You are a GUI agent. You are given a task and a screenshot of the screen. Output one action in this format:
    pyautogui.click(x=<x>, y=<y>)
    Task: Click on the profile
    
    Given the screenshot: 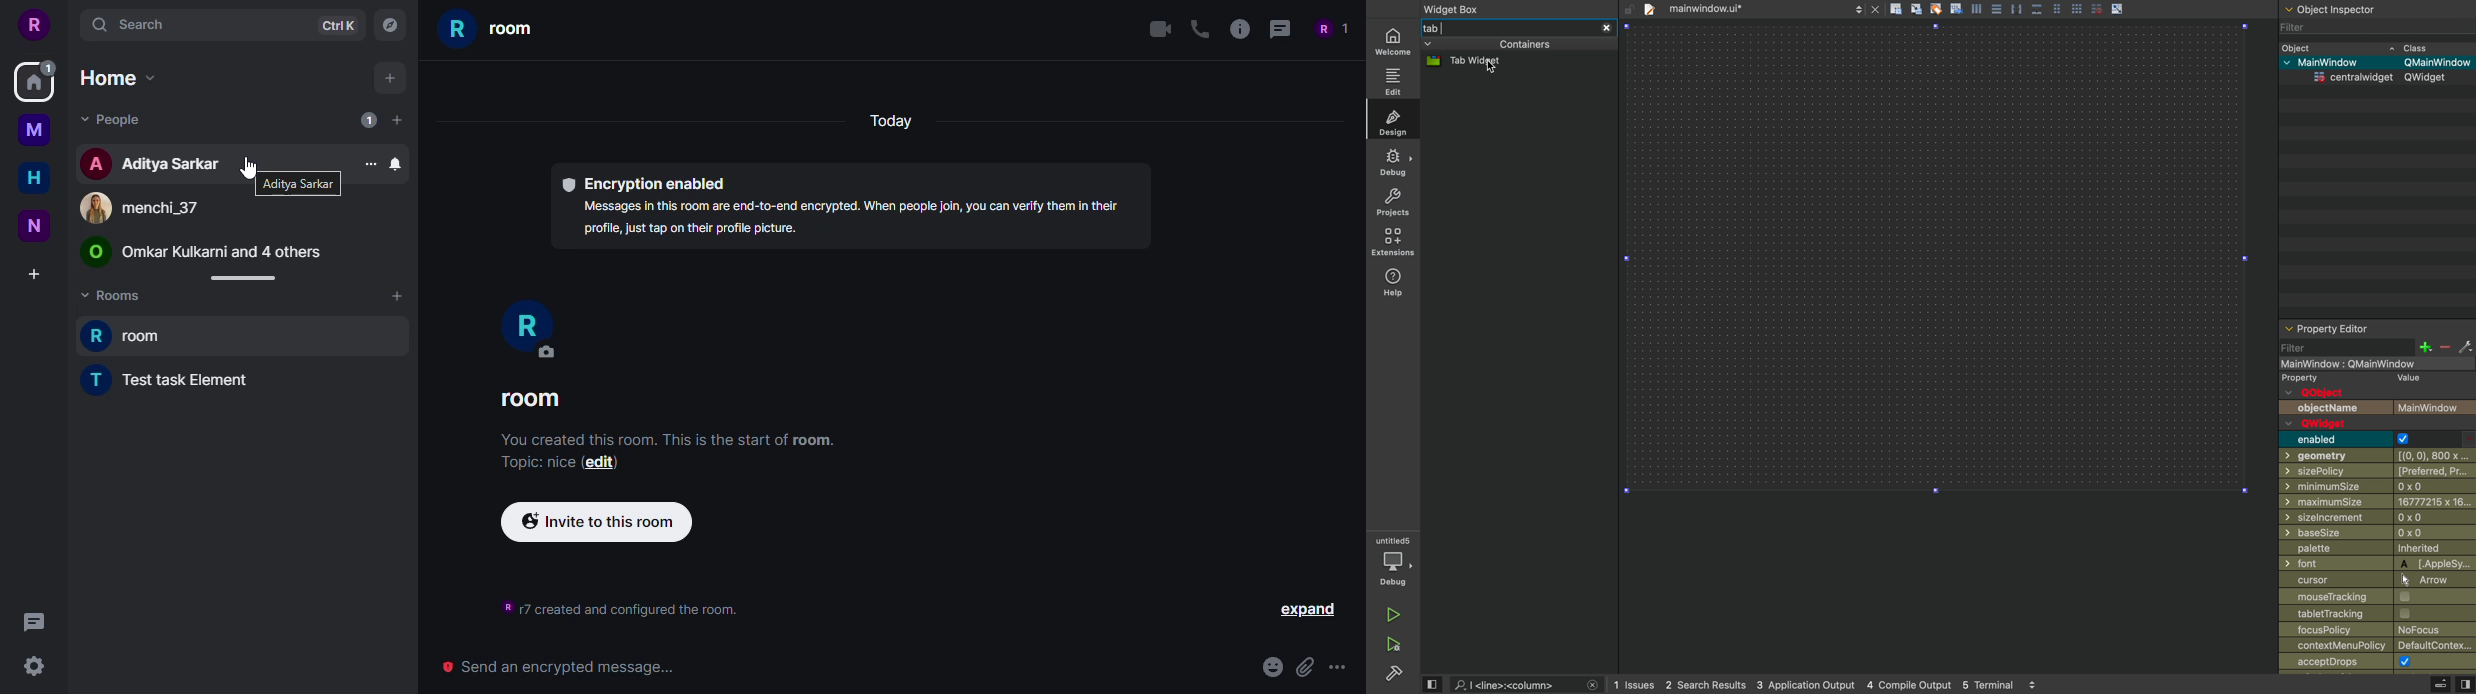 What is the action you would take?
    pyautogui.click(x=37, y=25)
    